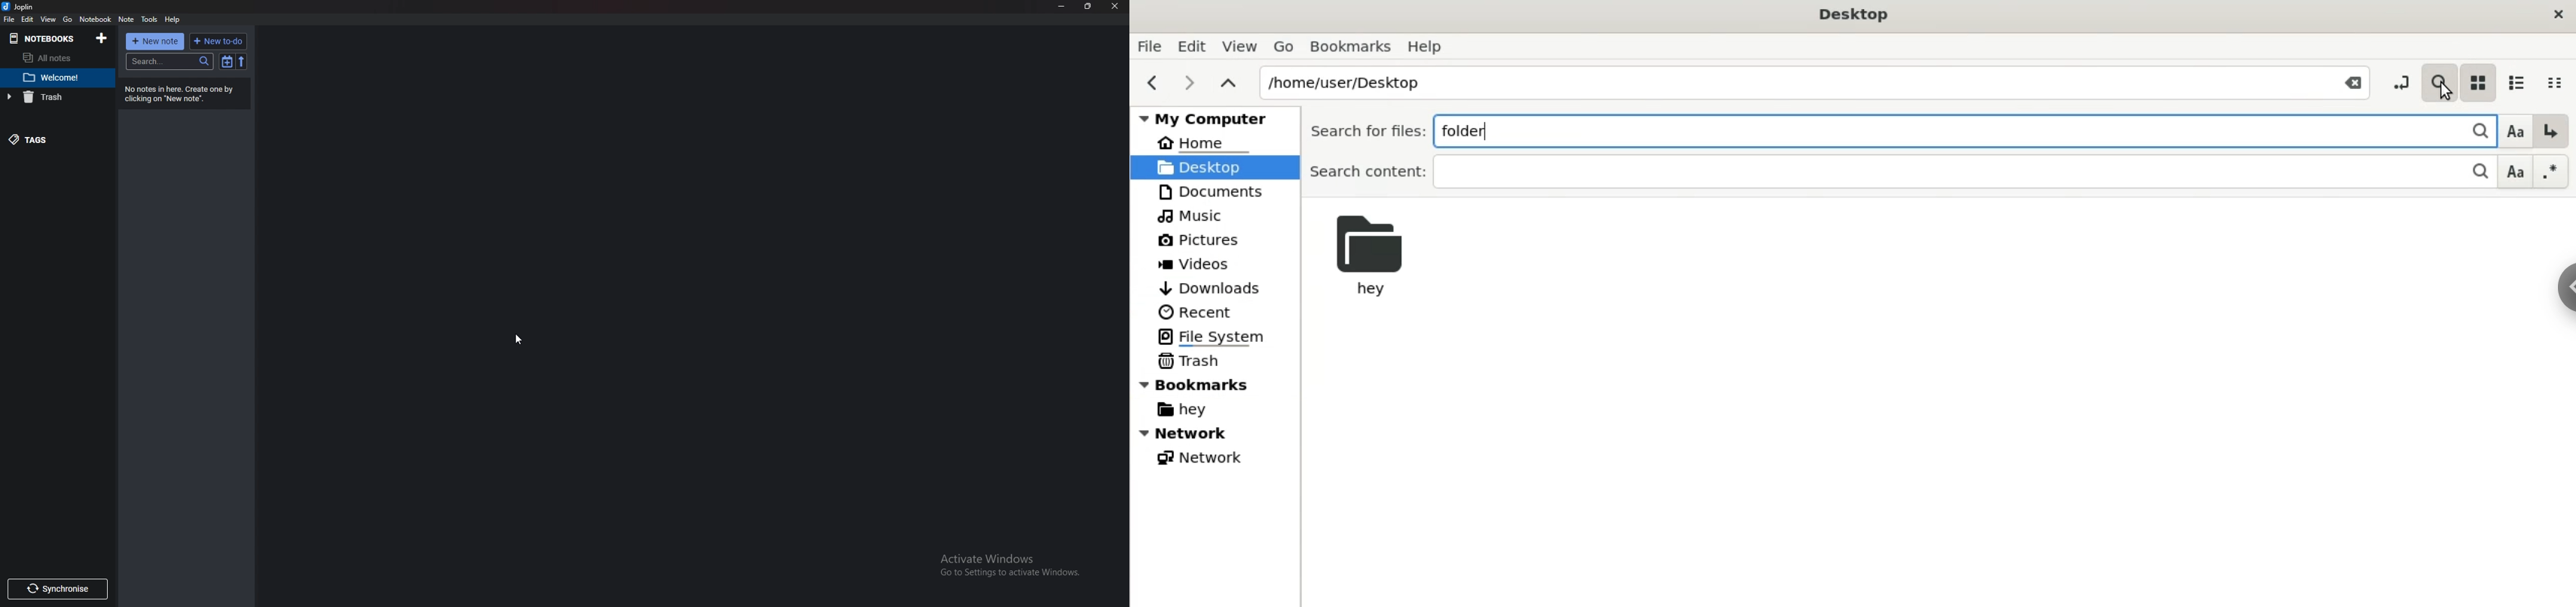 This screenshot has height=616, width=2576. I want to click on parent folders, so click(1227, 81).